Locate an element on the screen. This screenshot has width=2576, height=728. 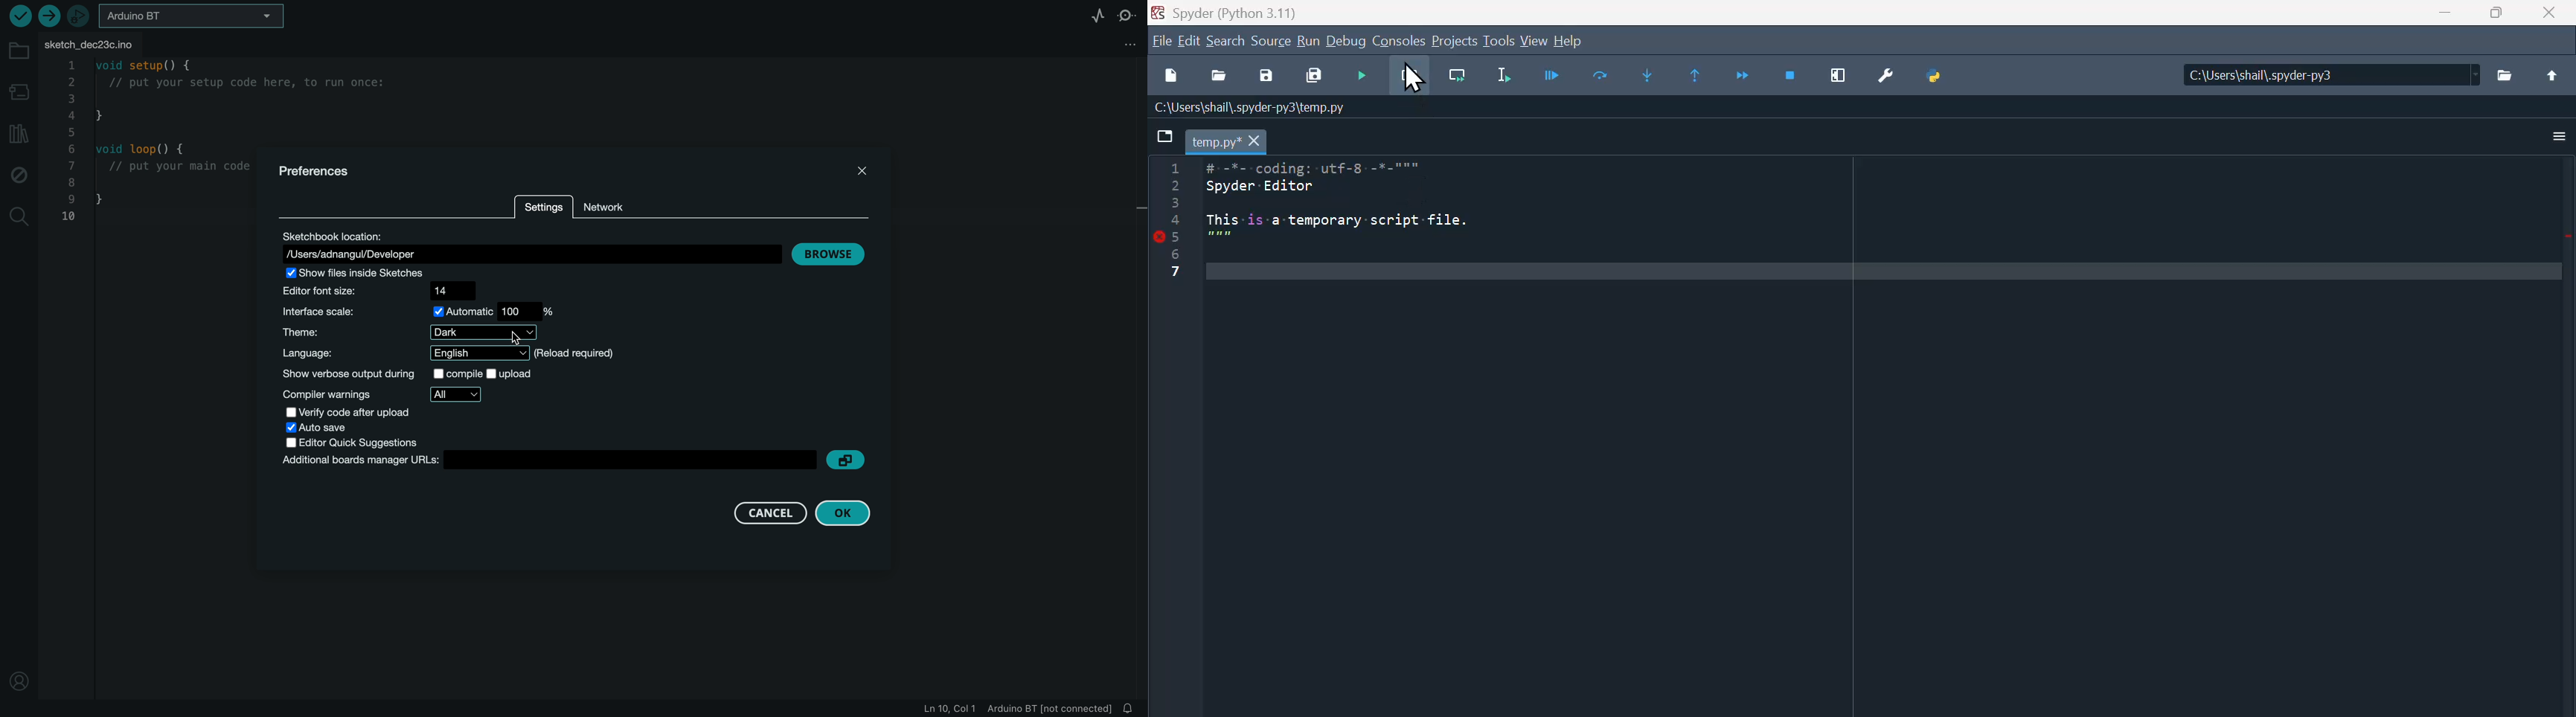
Spyder (Python 3.11) is located at coordinates (1268, 12).